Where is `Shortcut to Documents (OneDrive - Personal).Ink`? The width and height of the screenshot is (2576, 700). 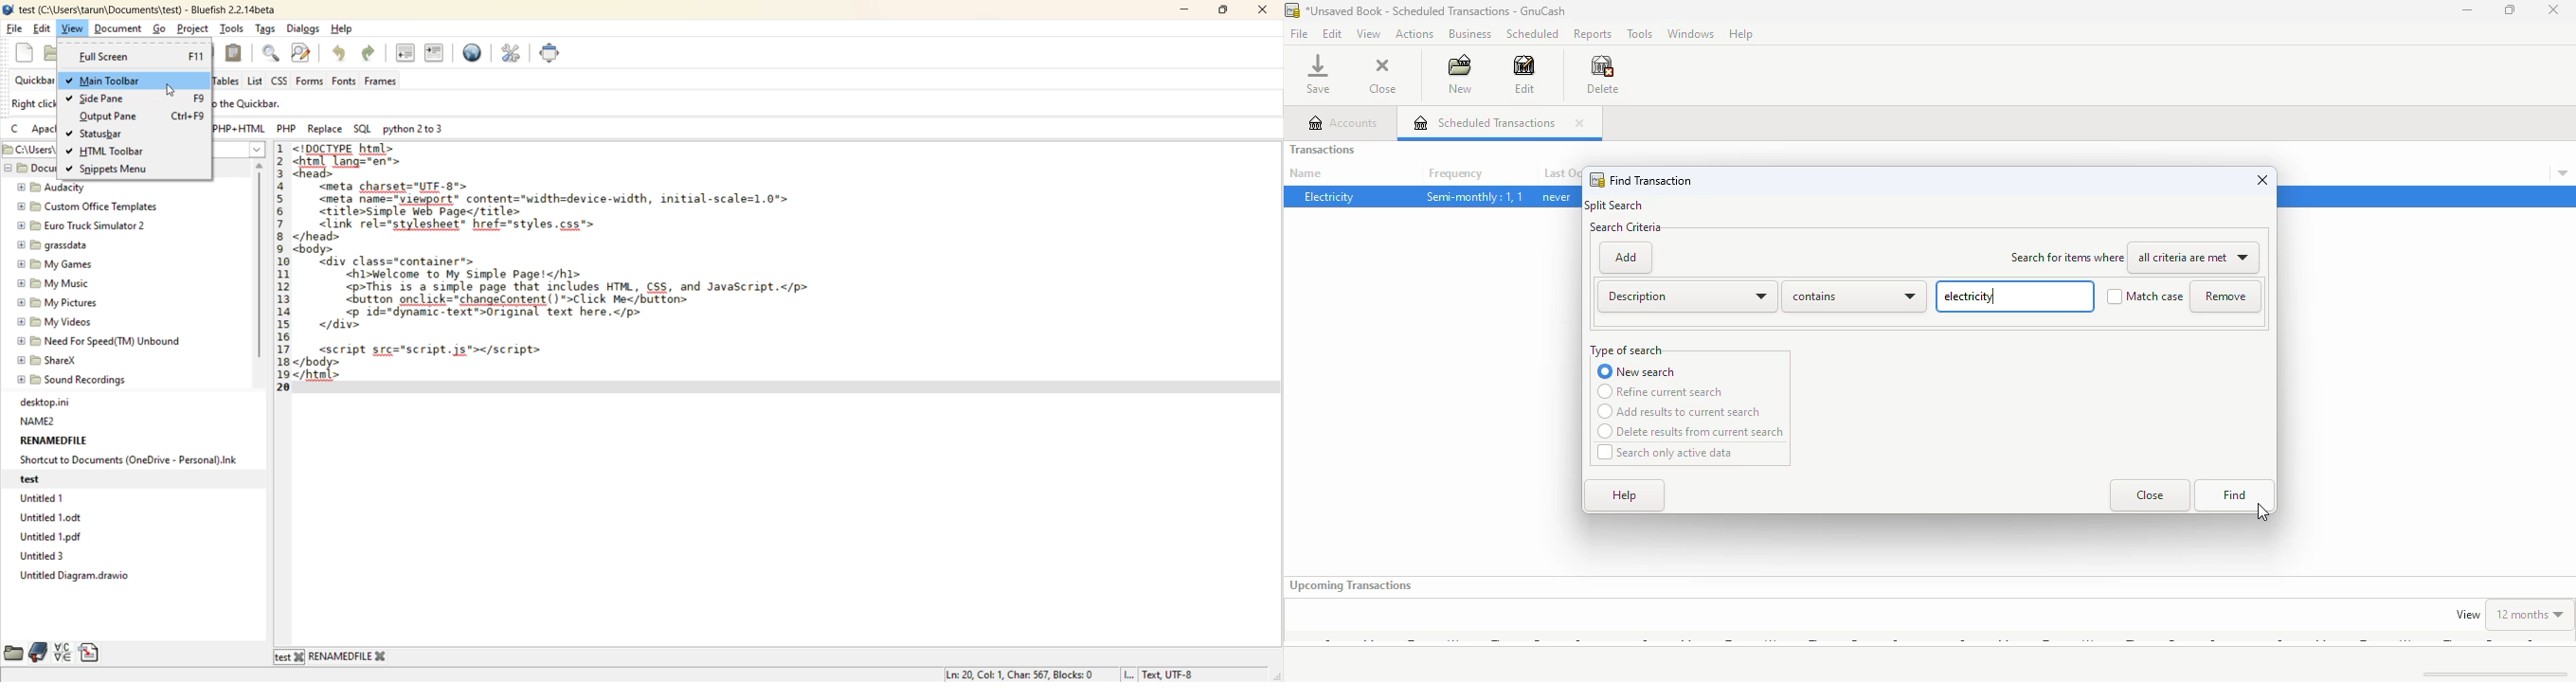
Shortcut to Documents (OneDrive - Personal).Ink is located at coordinates (127, 460).